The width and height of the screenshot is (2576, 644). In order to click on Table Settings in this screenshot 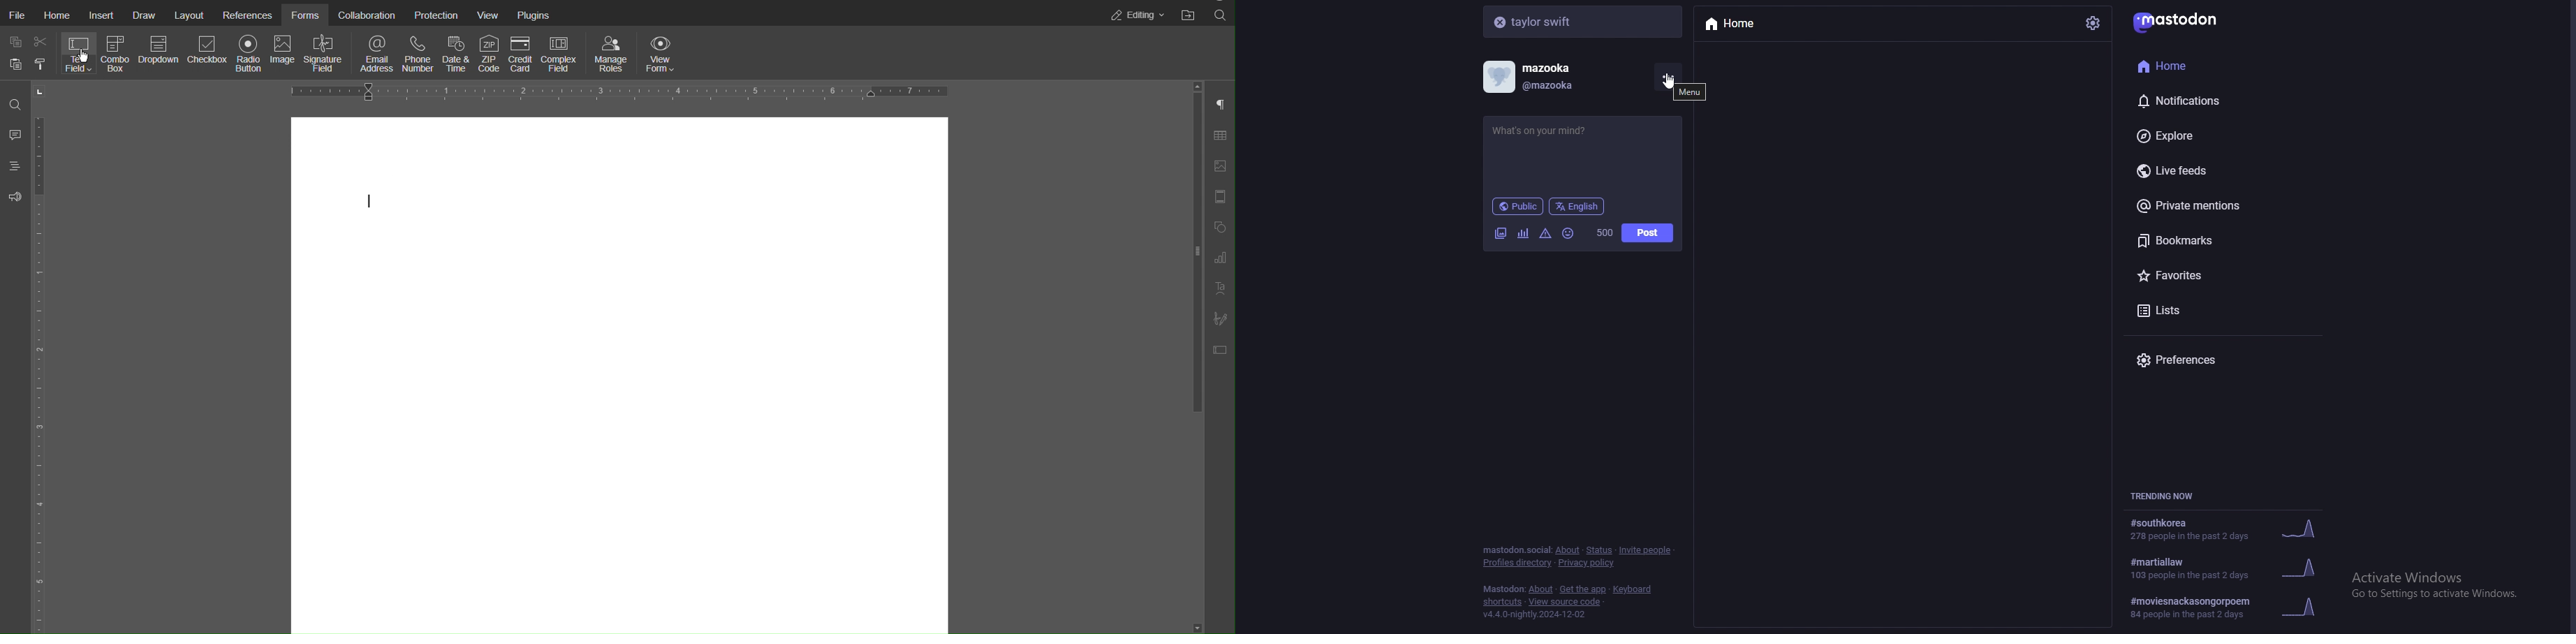, I will do `click(1221, 135)`.